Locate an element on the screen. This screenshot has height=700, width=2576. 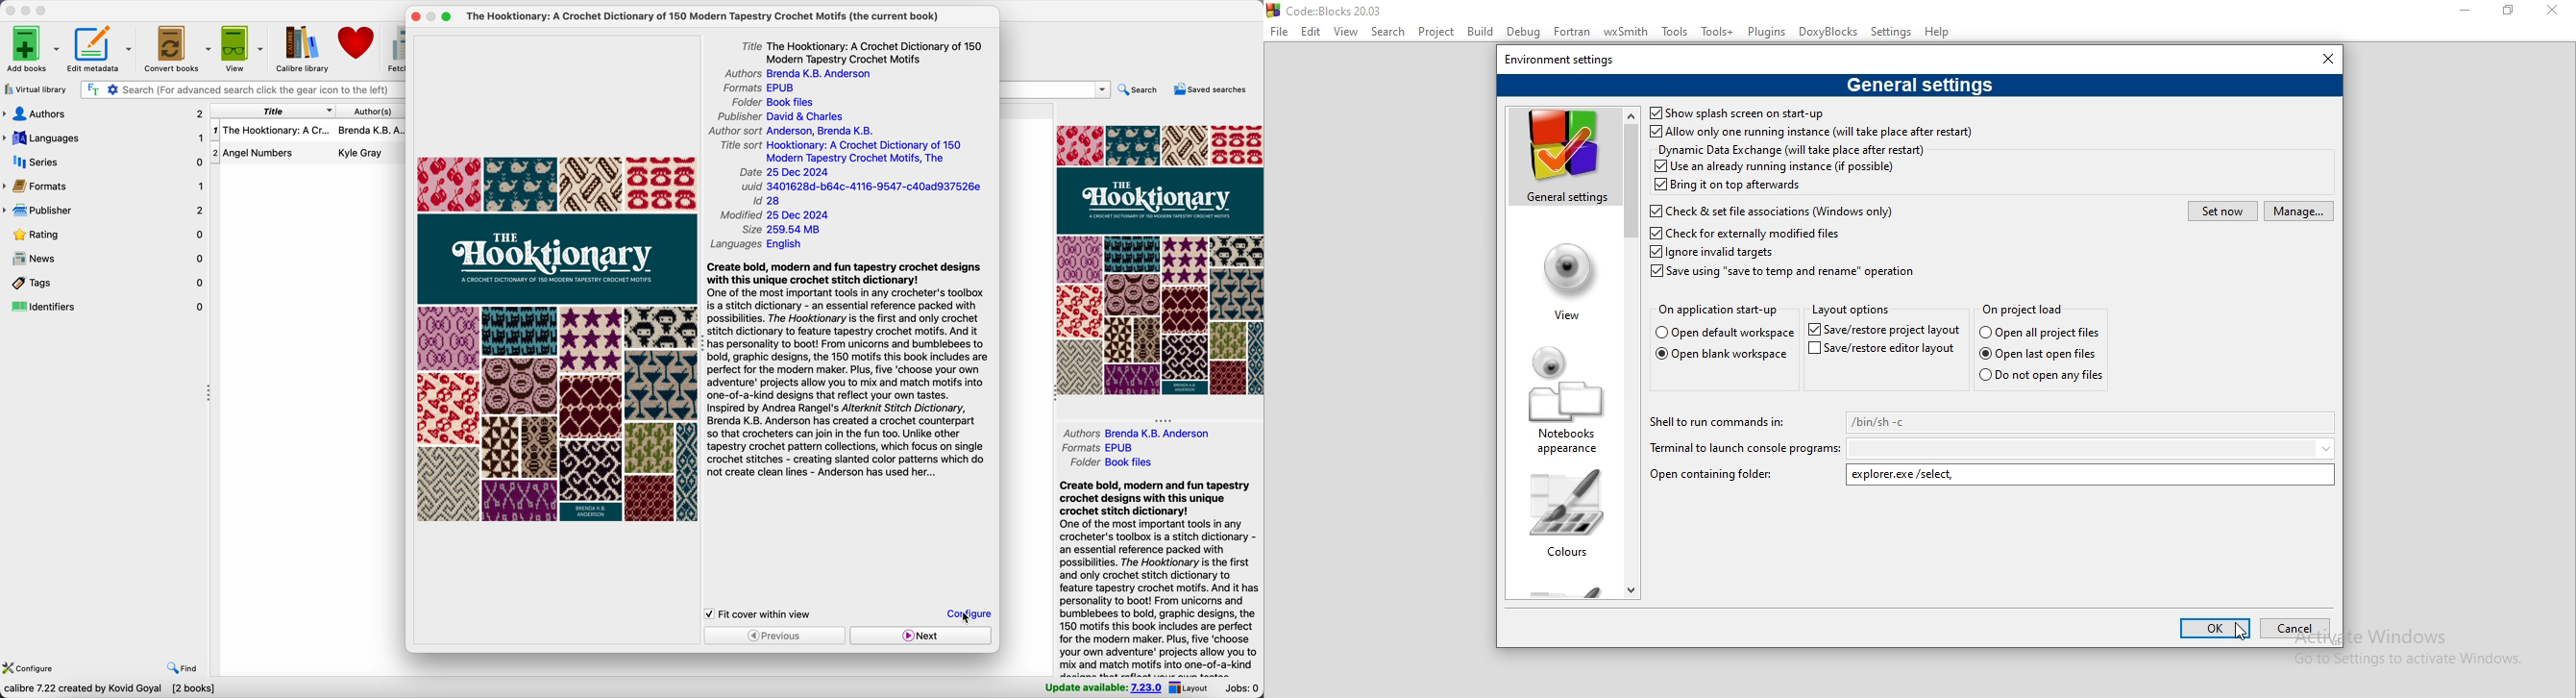
layout is located at coordinates (1189, 687).